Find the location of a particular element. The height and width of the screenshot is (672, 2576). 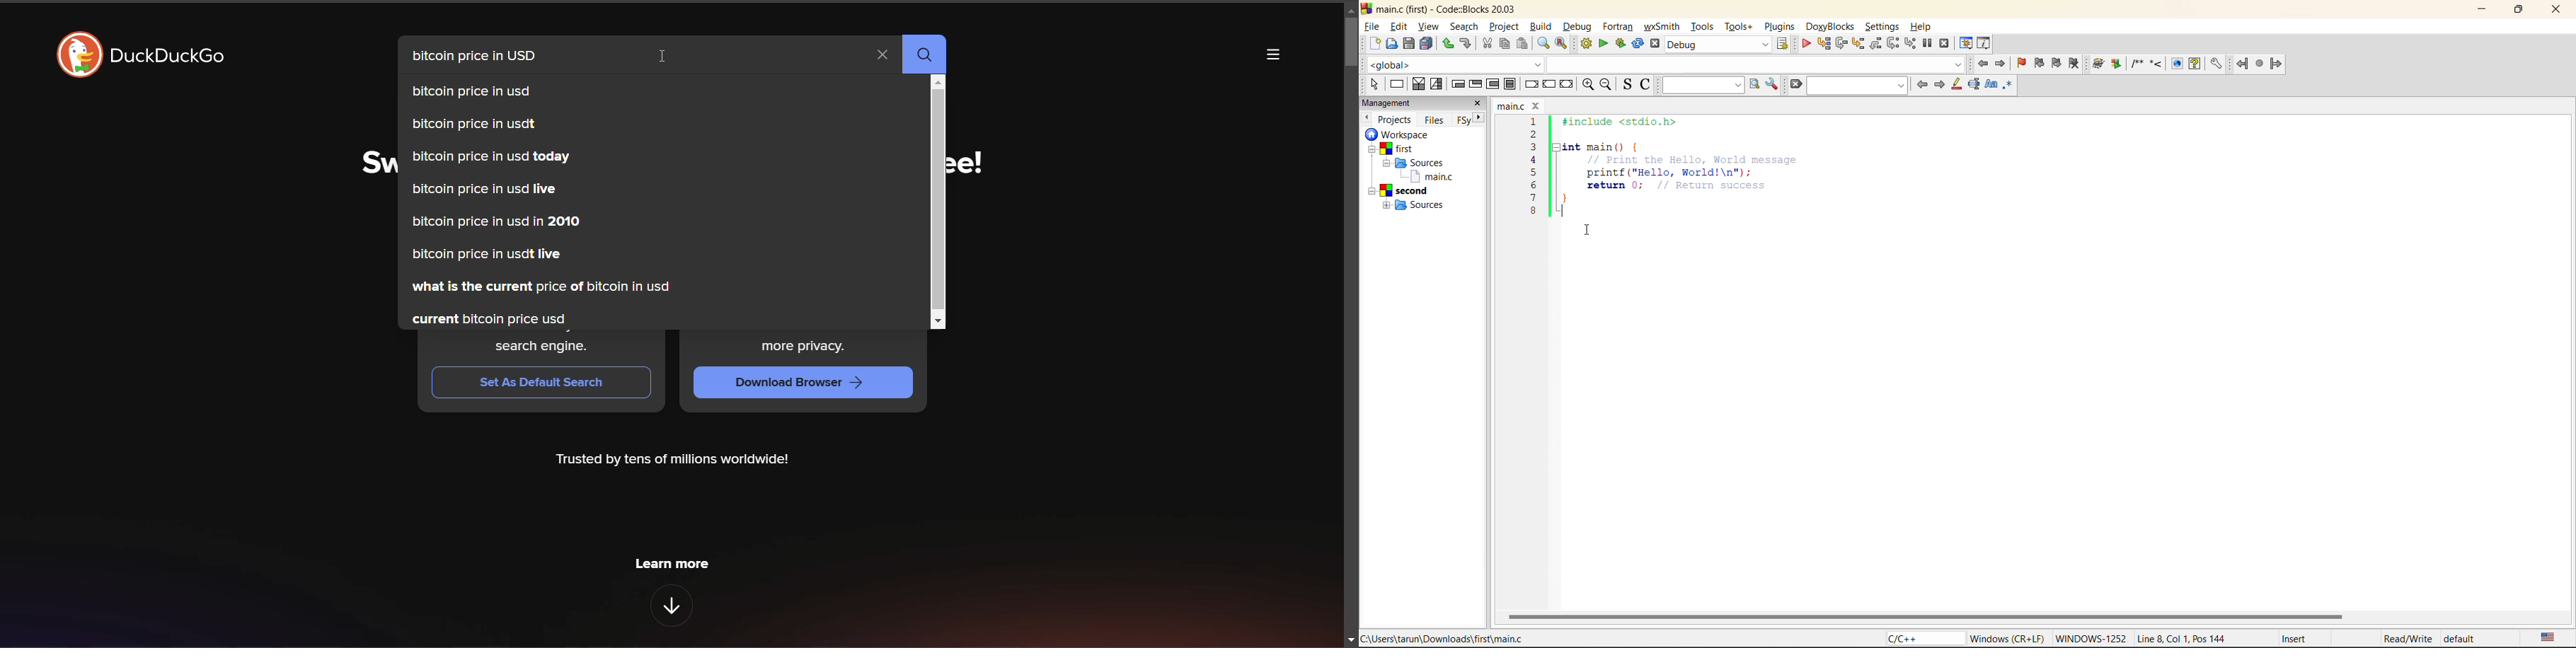

jump forward is located at coordinates (2278, 64).